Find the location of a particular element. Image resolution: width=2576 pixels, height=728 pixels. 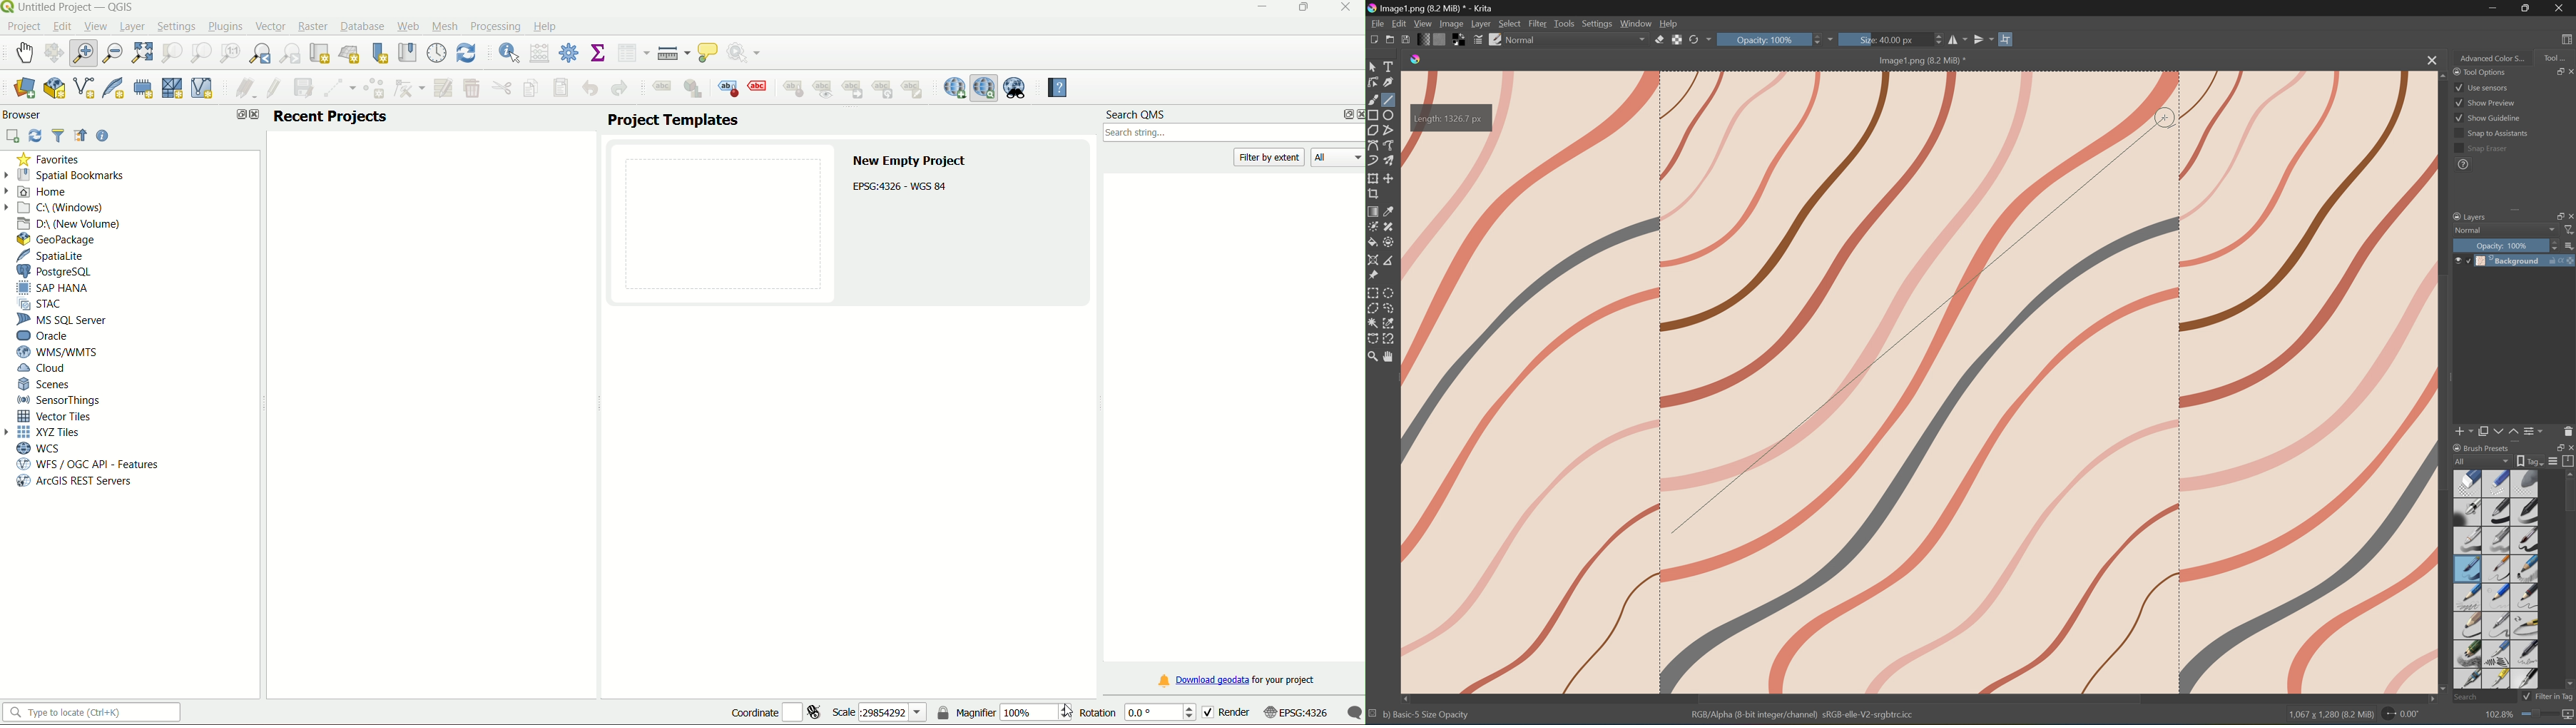

refresh is located at coordinates (36, 136).